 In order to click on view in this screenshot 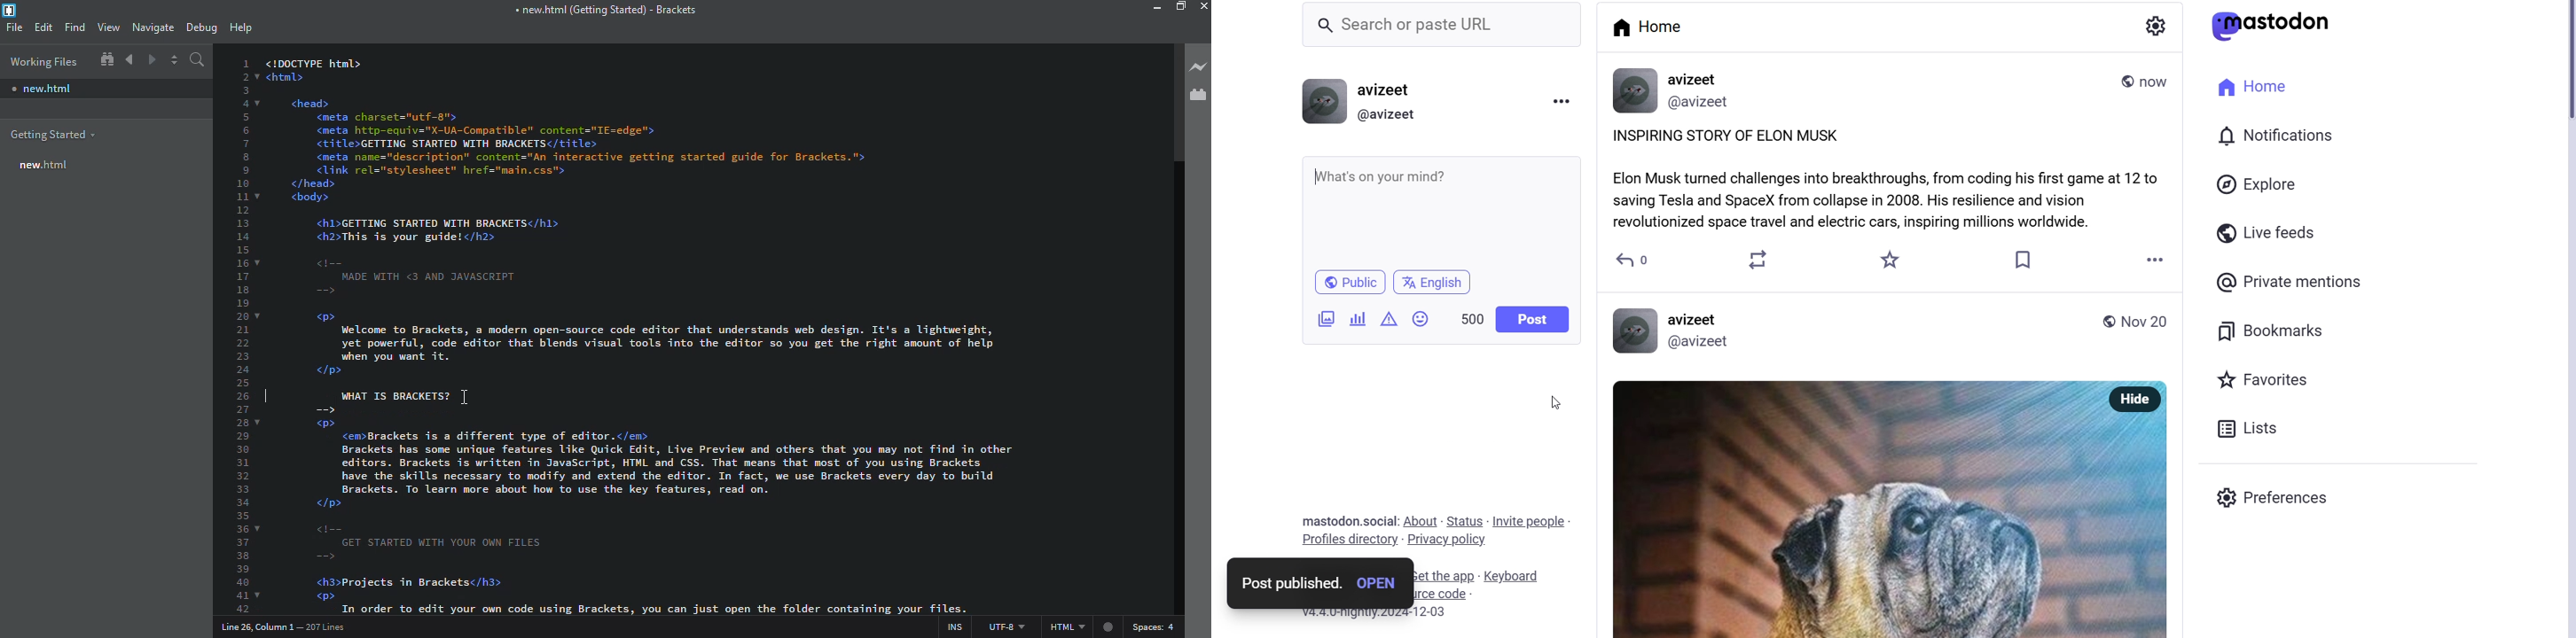, I will do `click(108, 27)`.